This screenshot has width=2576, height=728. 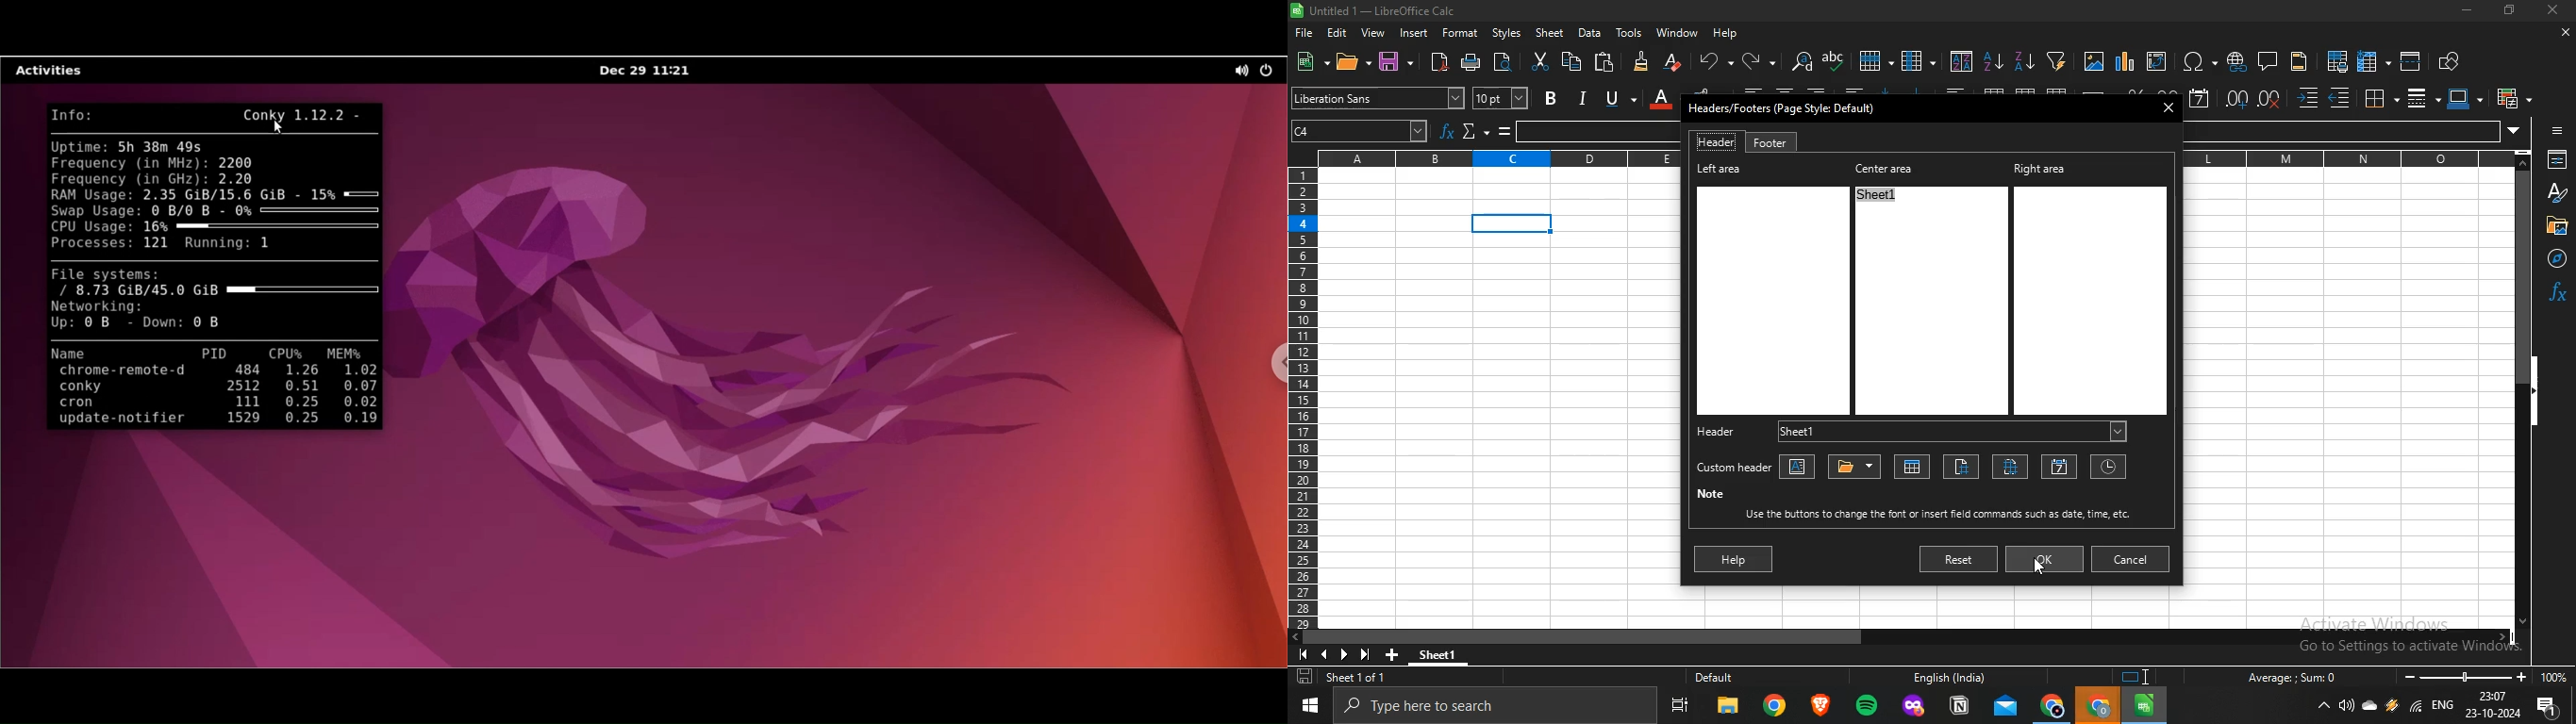 I want to click on cursor, so click(x=2039, y=570).